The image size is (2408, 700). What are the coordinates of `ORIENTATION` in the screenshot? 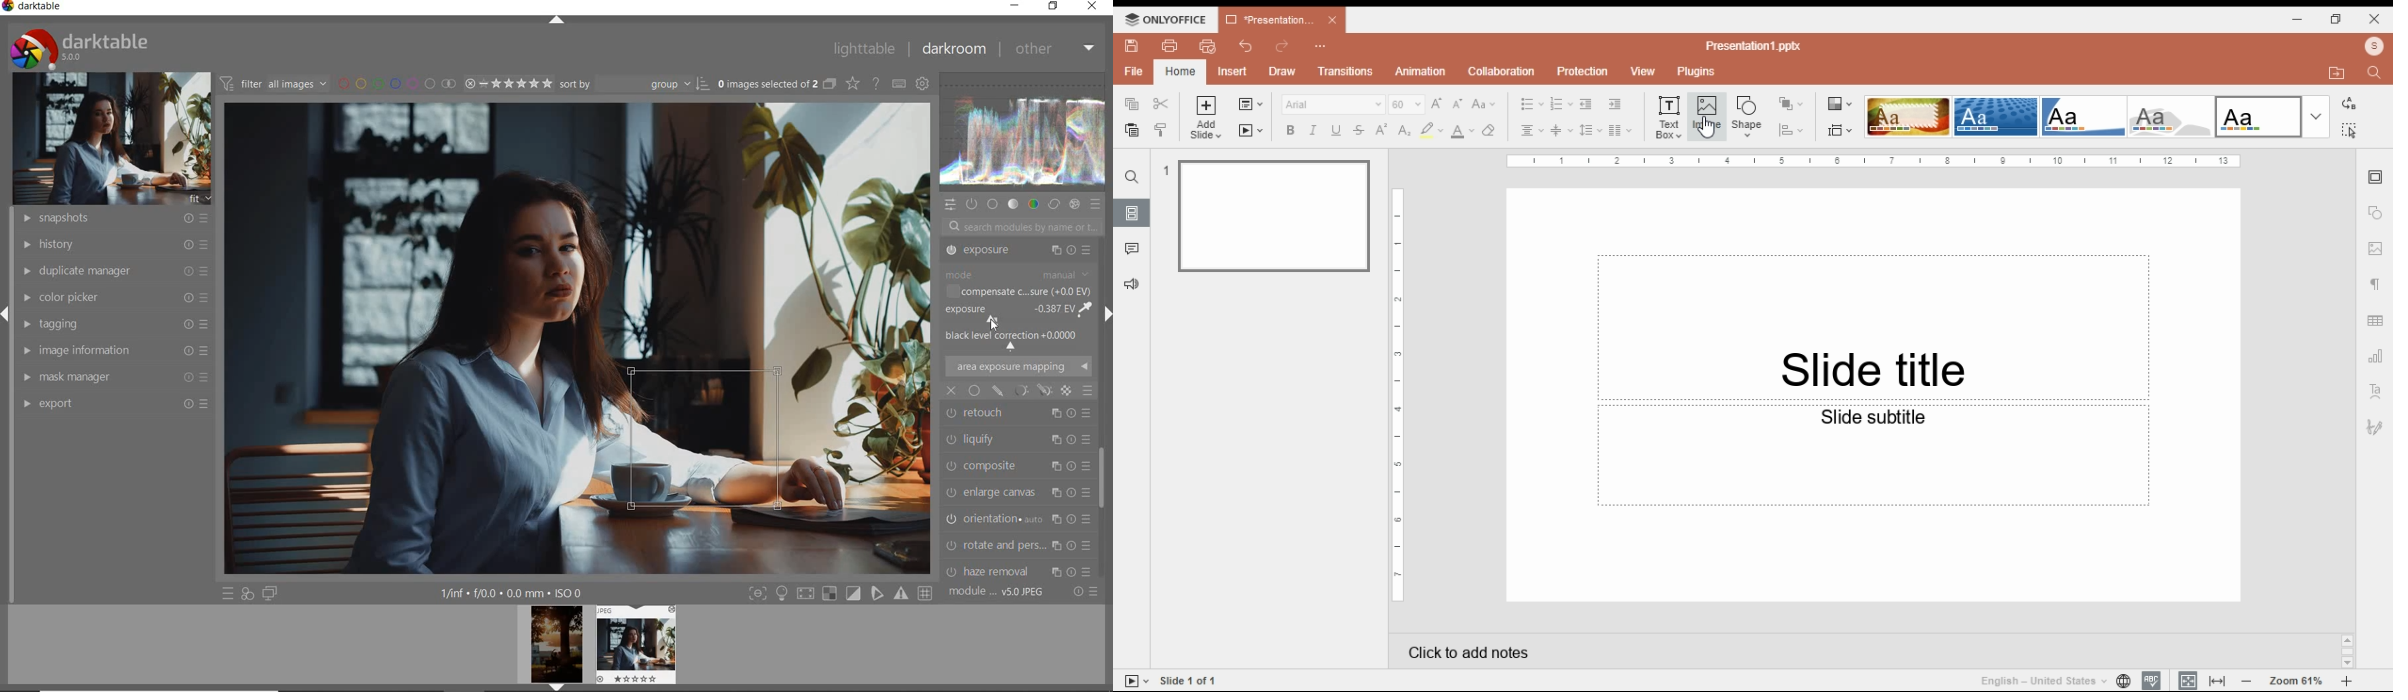 It's located at (1021, 436).